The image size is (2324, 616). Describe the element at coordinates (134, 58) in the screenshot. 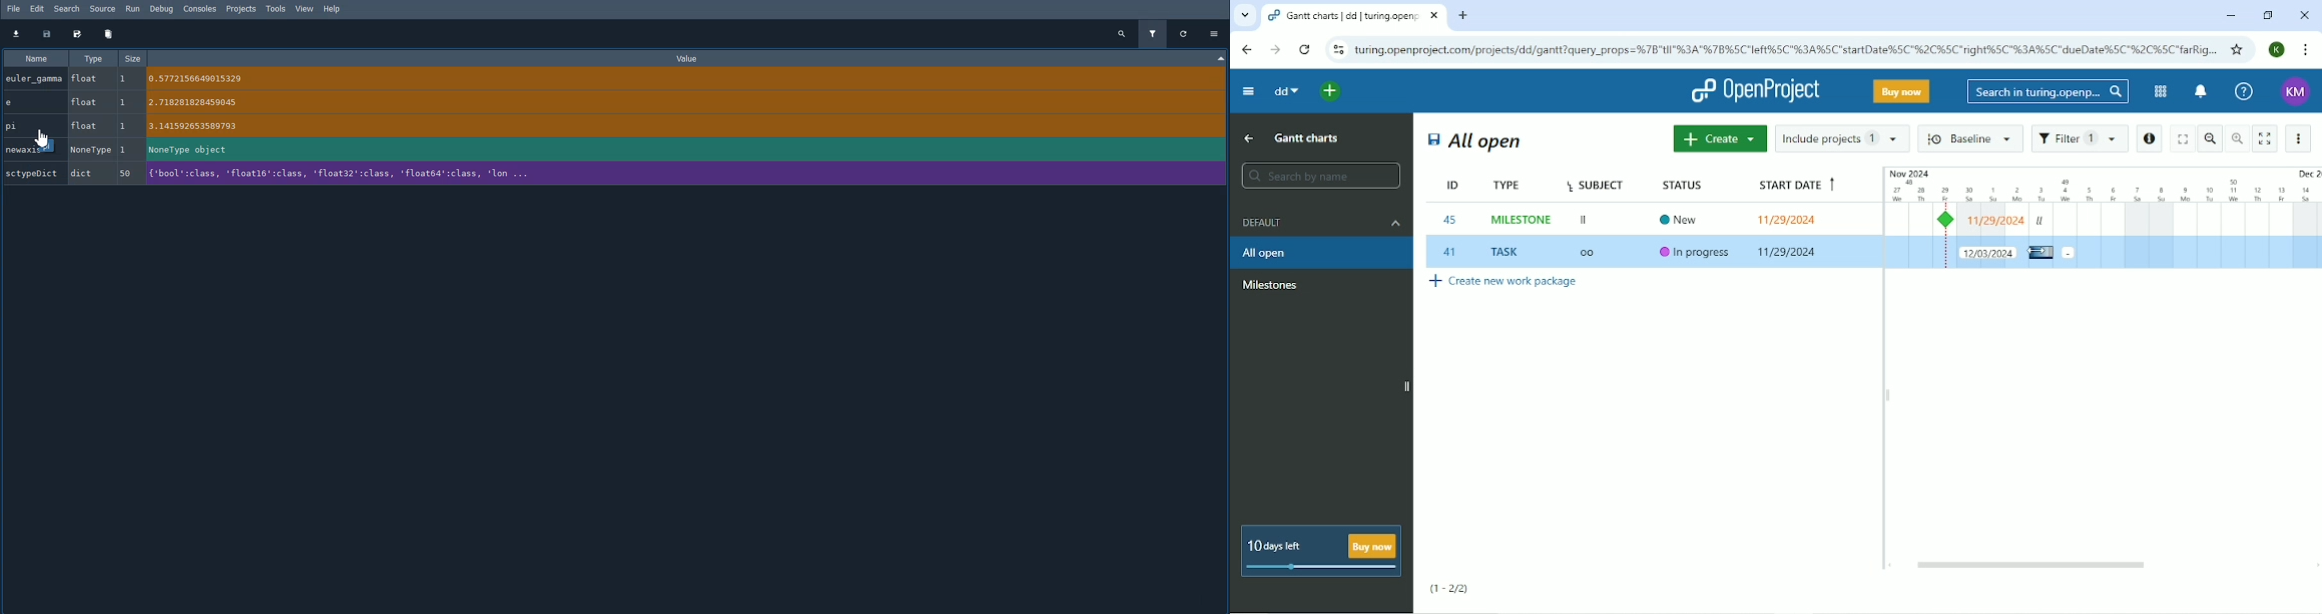

I see `Size` at that location.